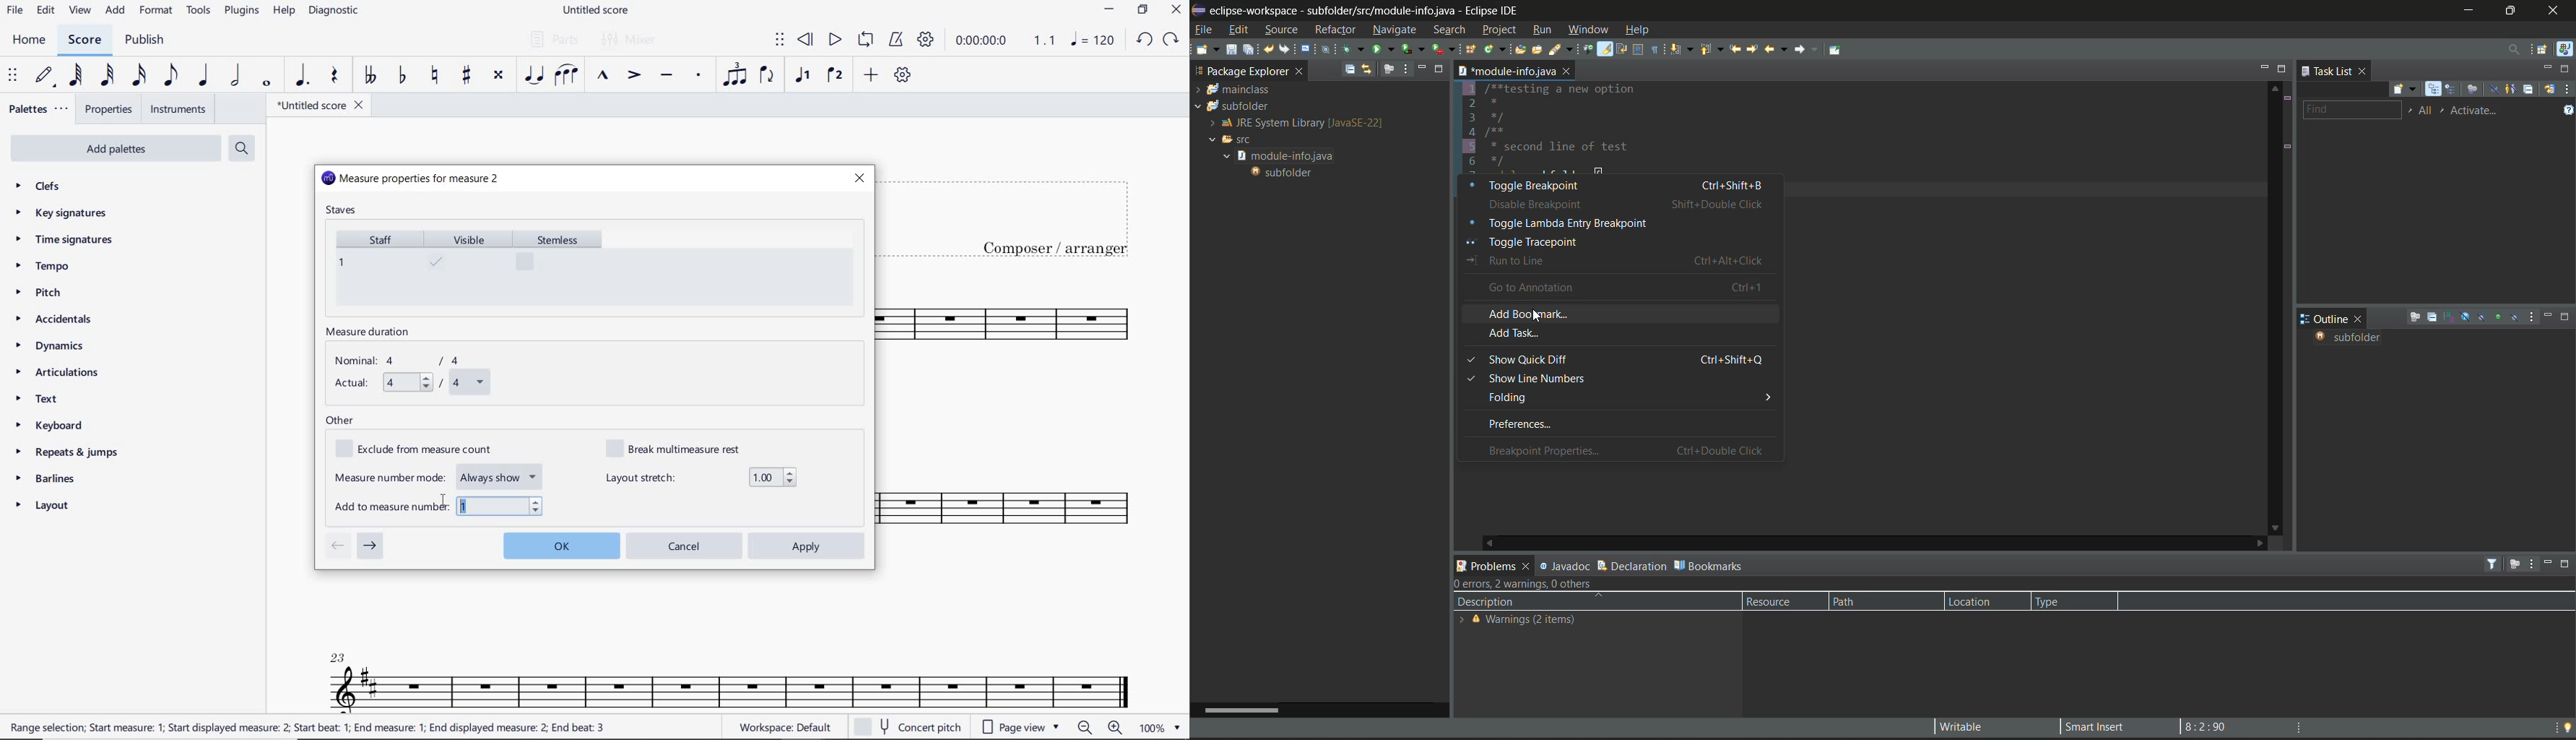 The image size is (2576, 756). What do you see at coordinates (1390, 68) in the screenshot?
I see `focus on active task` at bounding box center [1390, 68].